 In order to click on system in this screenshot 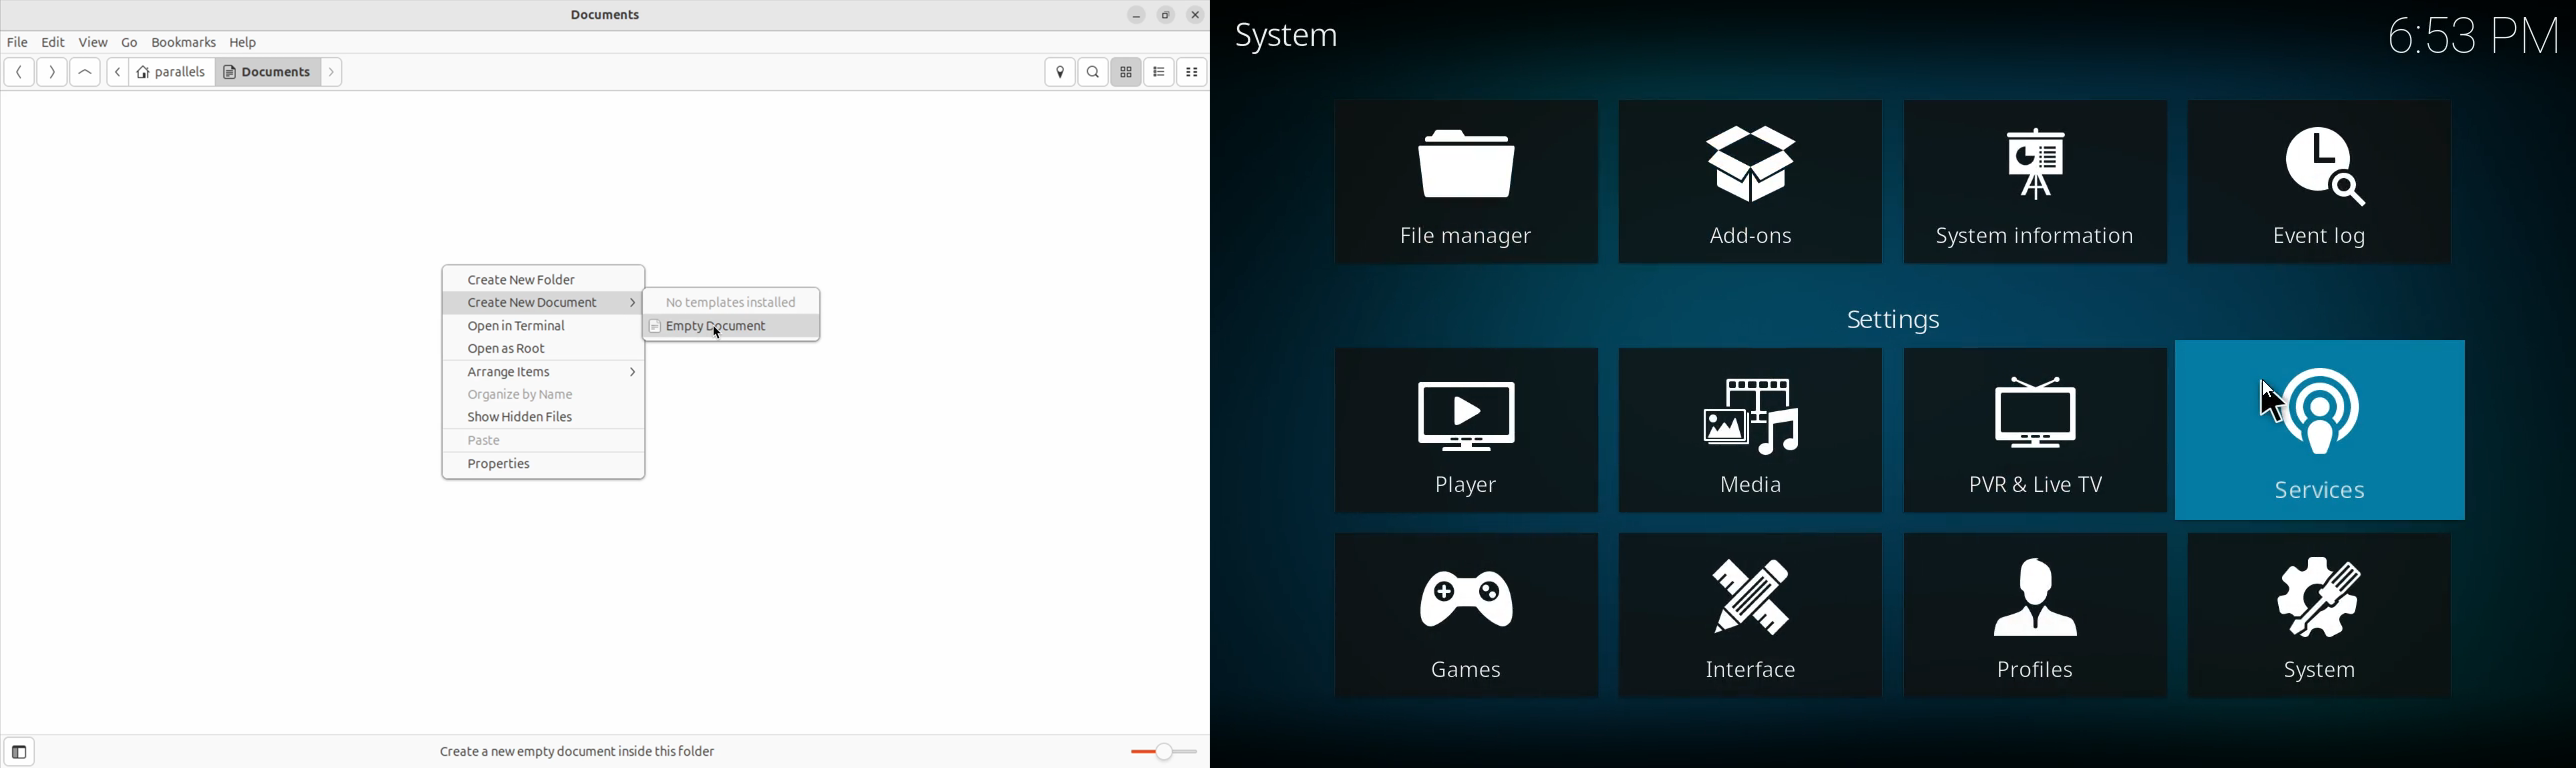, I will do `click(1299, 38)`.